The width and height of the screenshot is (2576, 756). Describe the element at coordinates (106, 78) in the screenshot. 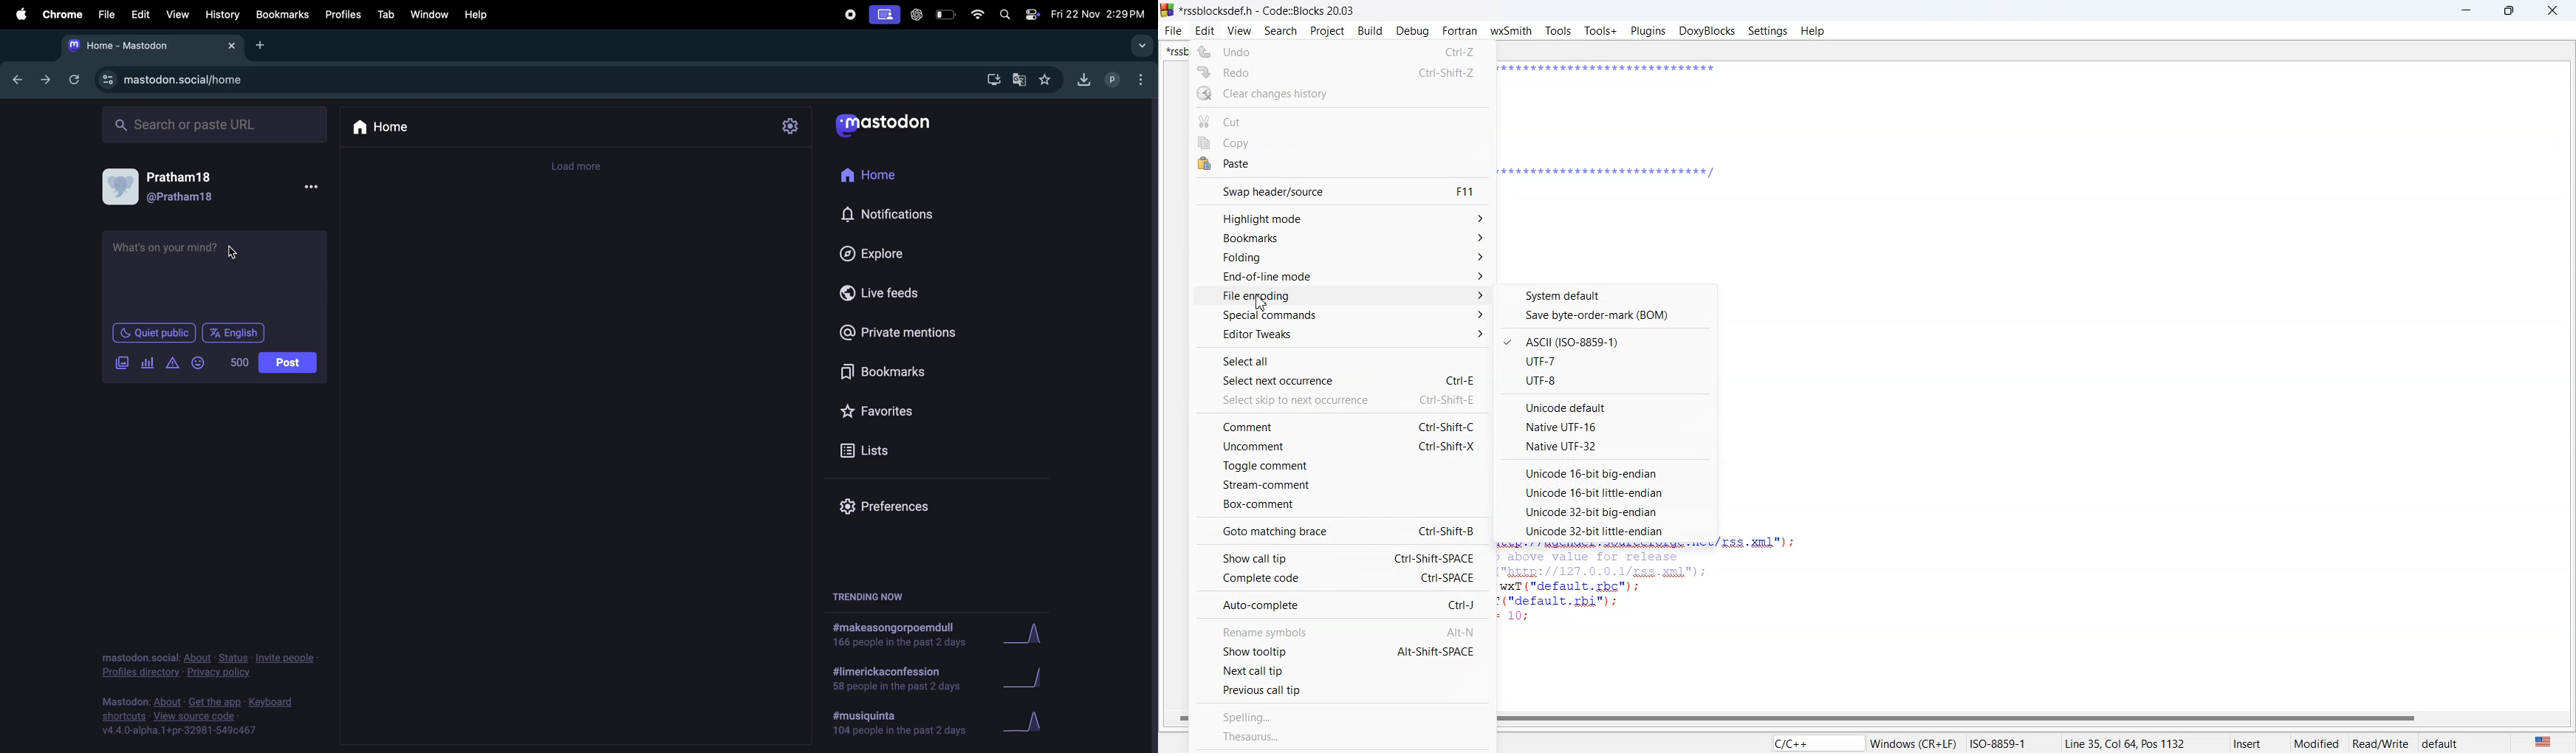

I see `` at that location.